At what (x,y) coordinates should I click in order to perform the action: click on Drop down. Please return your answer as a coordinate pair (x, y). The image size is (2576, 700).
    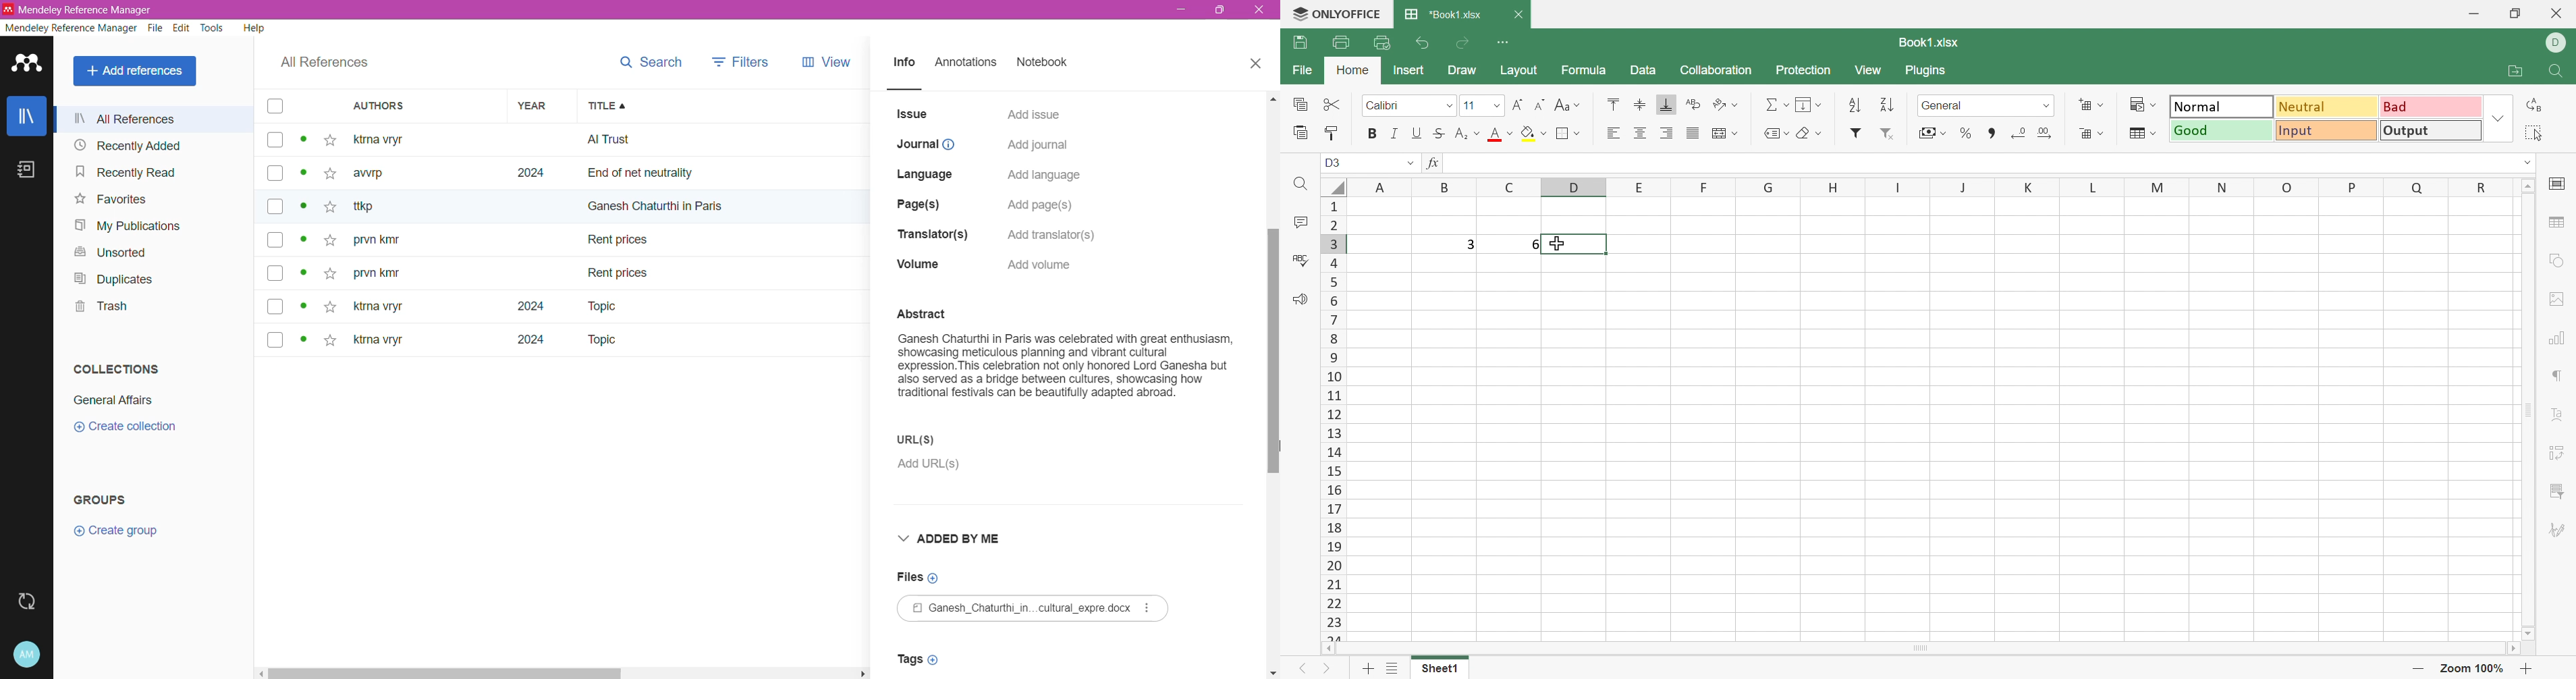
    Looking at the image, I should click on (2499, 119).